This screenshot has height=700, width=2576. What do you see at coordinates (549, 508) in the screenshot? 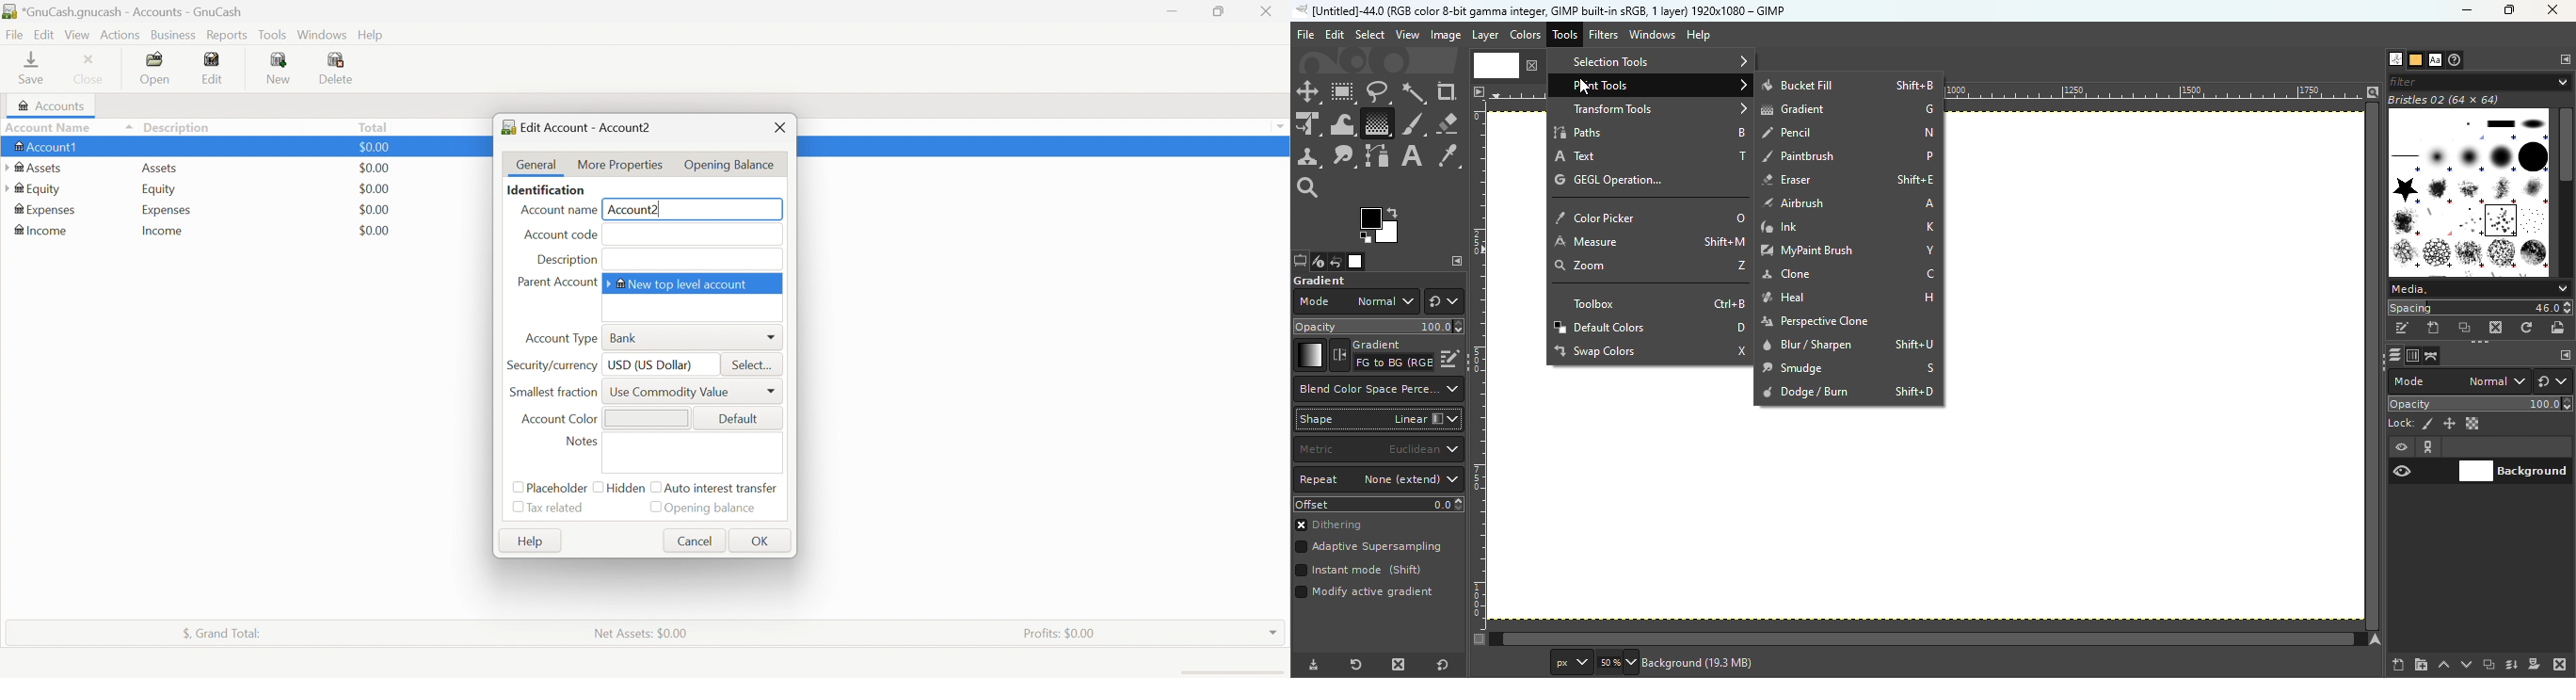
I see `Tax related` at bounding box center [549, 508].